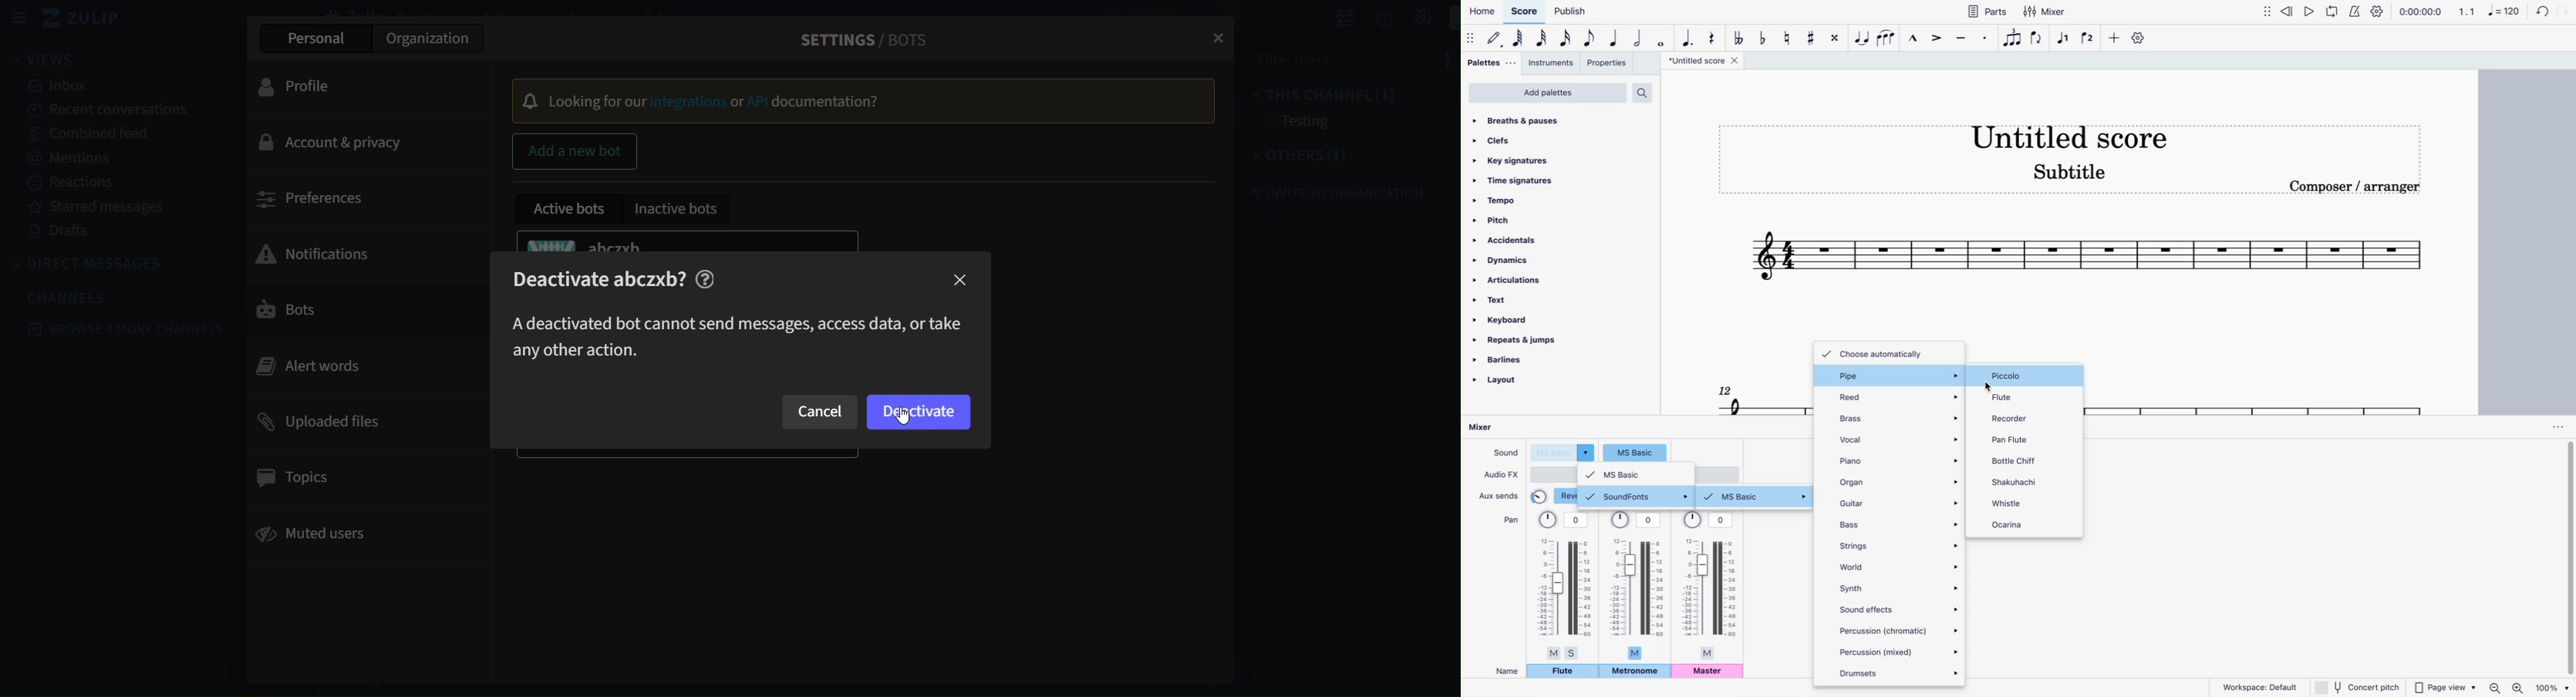 This screenshot has width=2576, height=700. What do you see at coordinates (1367, 22) in the screenshot?
I see `get help` at bounding box center [1367, 22].